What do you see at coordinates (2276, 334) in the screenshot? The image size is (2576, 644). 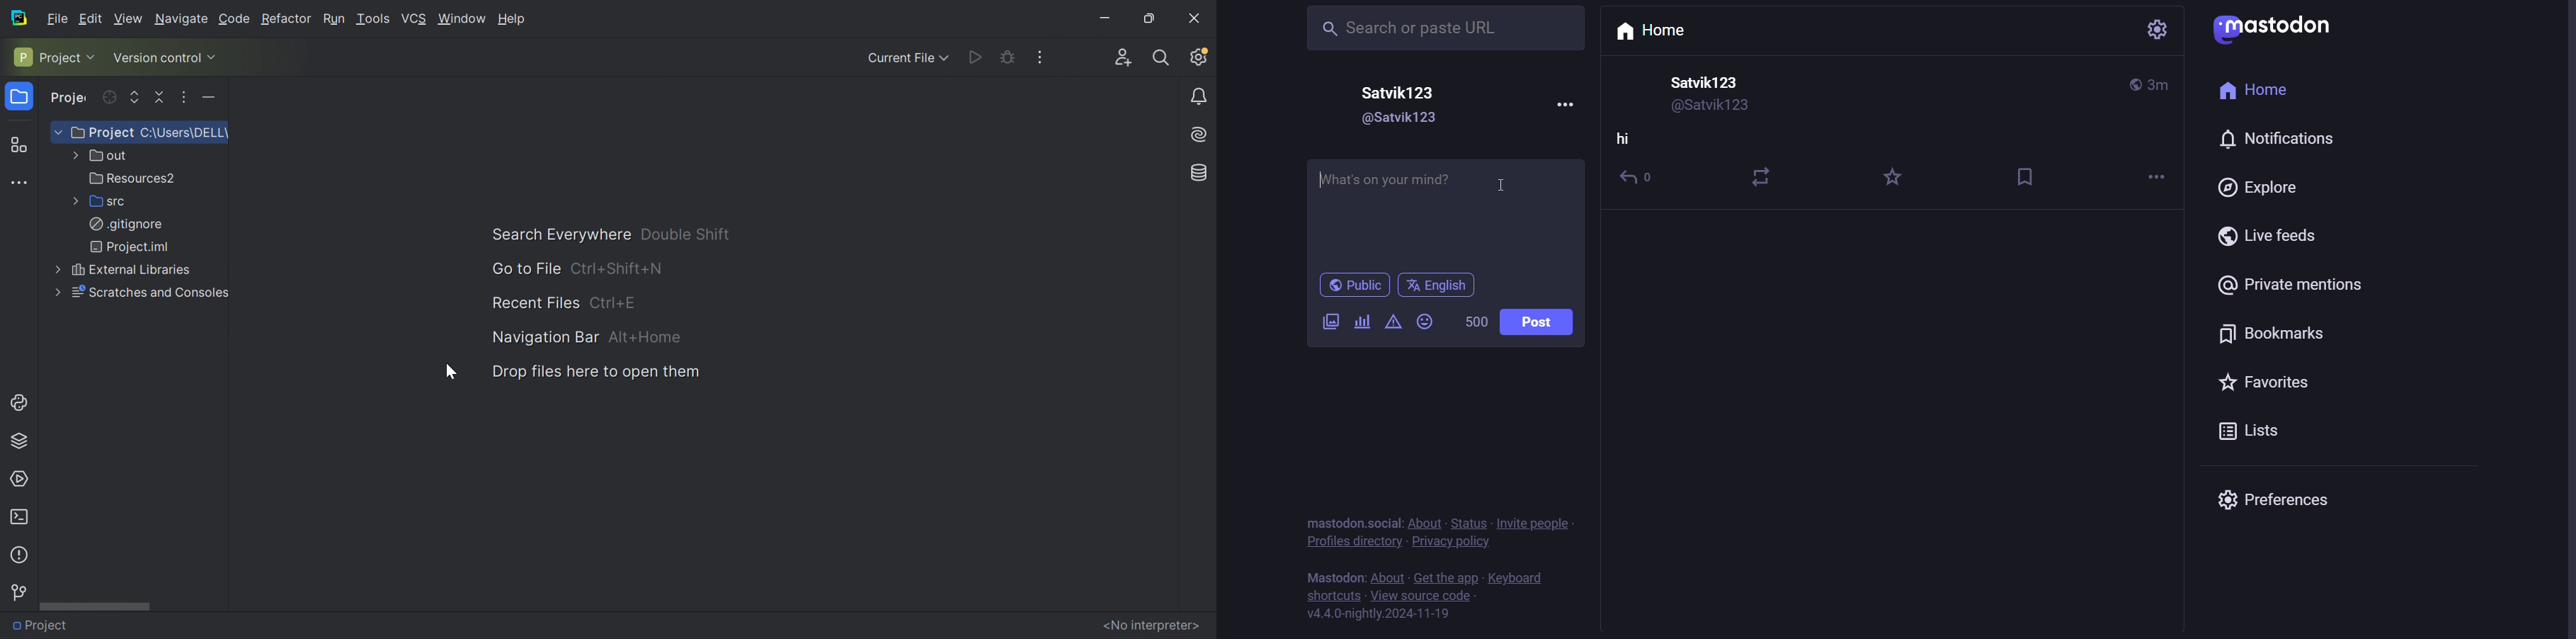 I see `bookmark` at bounding box center [2276, 334].